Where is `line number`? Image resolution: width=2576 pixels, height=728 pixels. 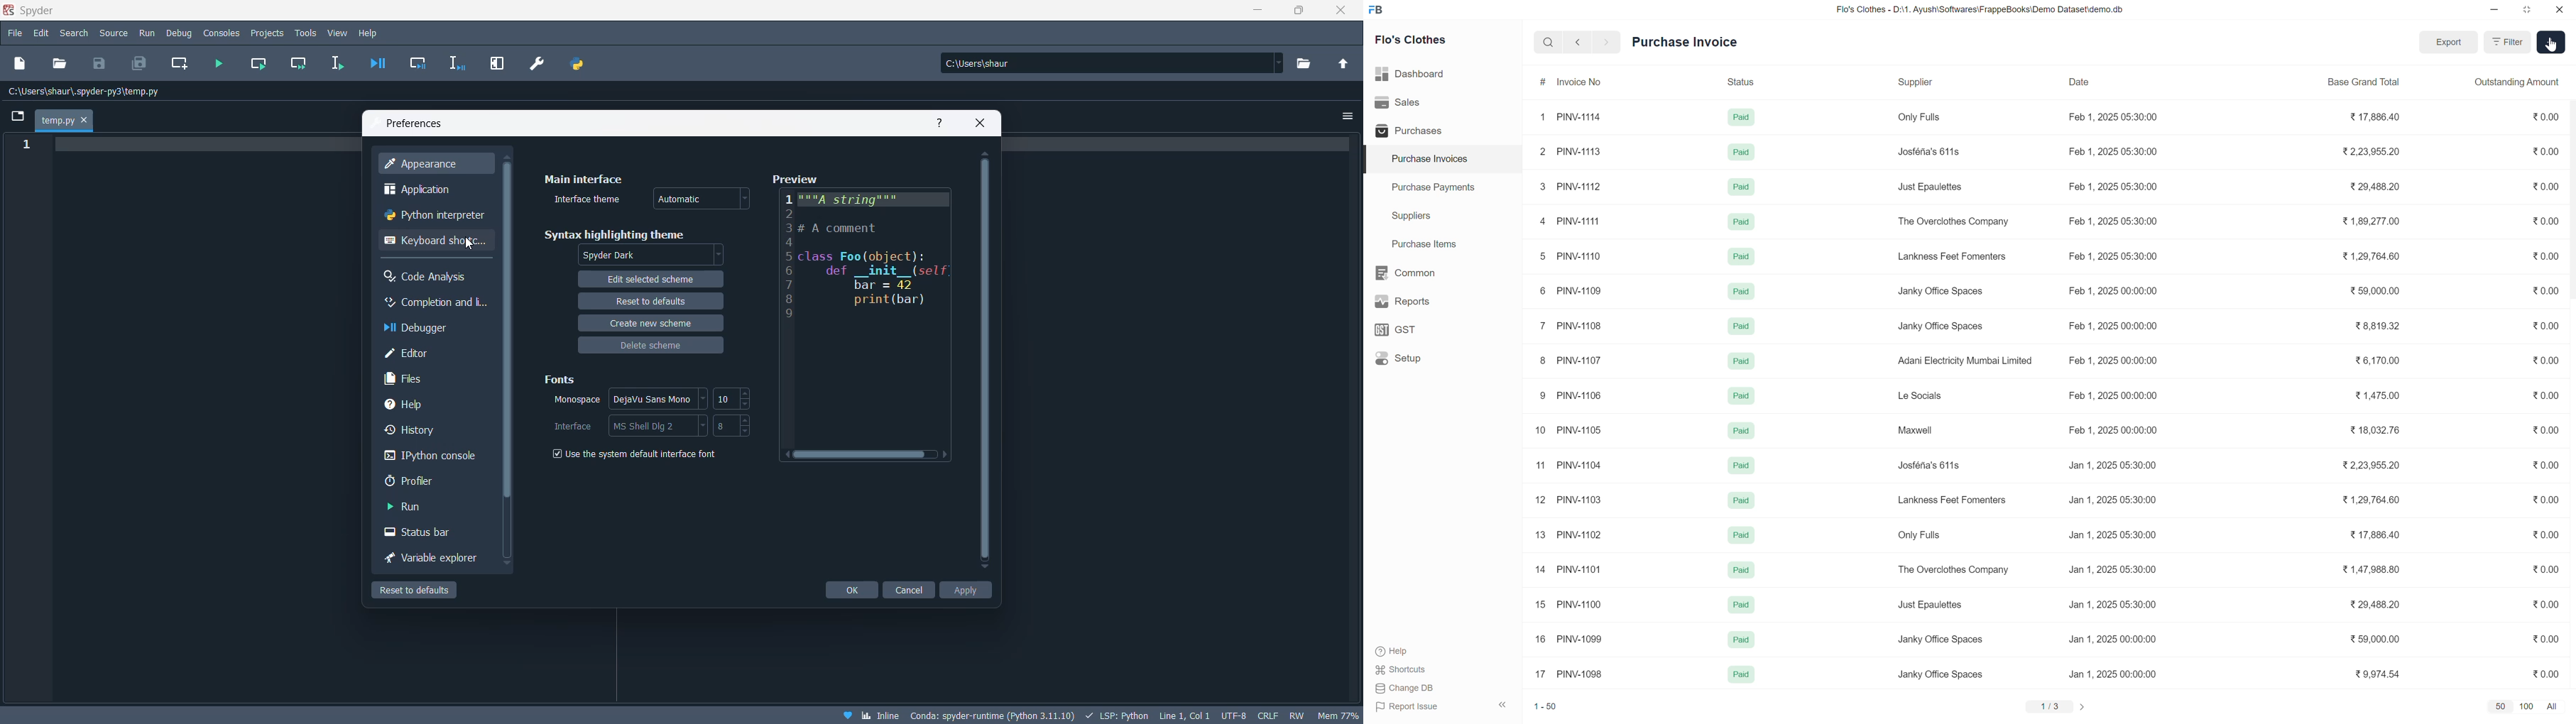
line number is located at coordinates (25, 146).